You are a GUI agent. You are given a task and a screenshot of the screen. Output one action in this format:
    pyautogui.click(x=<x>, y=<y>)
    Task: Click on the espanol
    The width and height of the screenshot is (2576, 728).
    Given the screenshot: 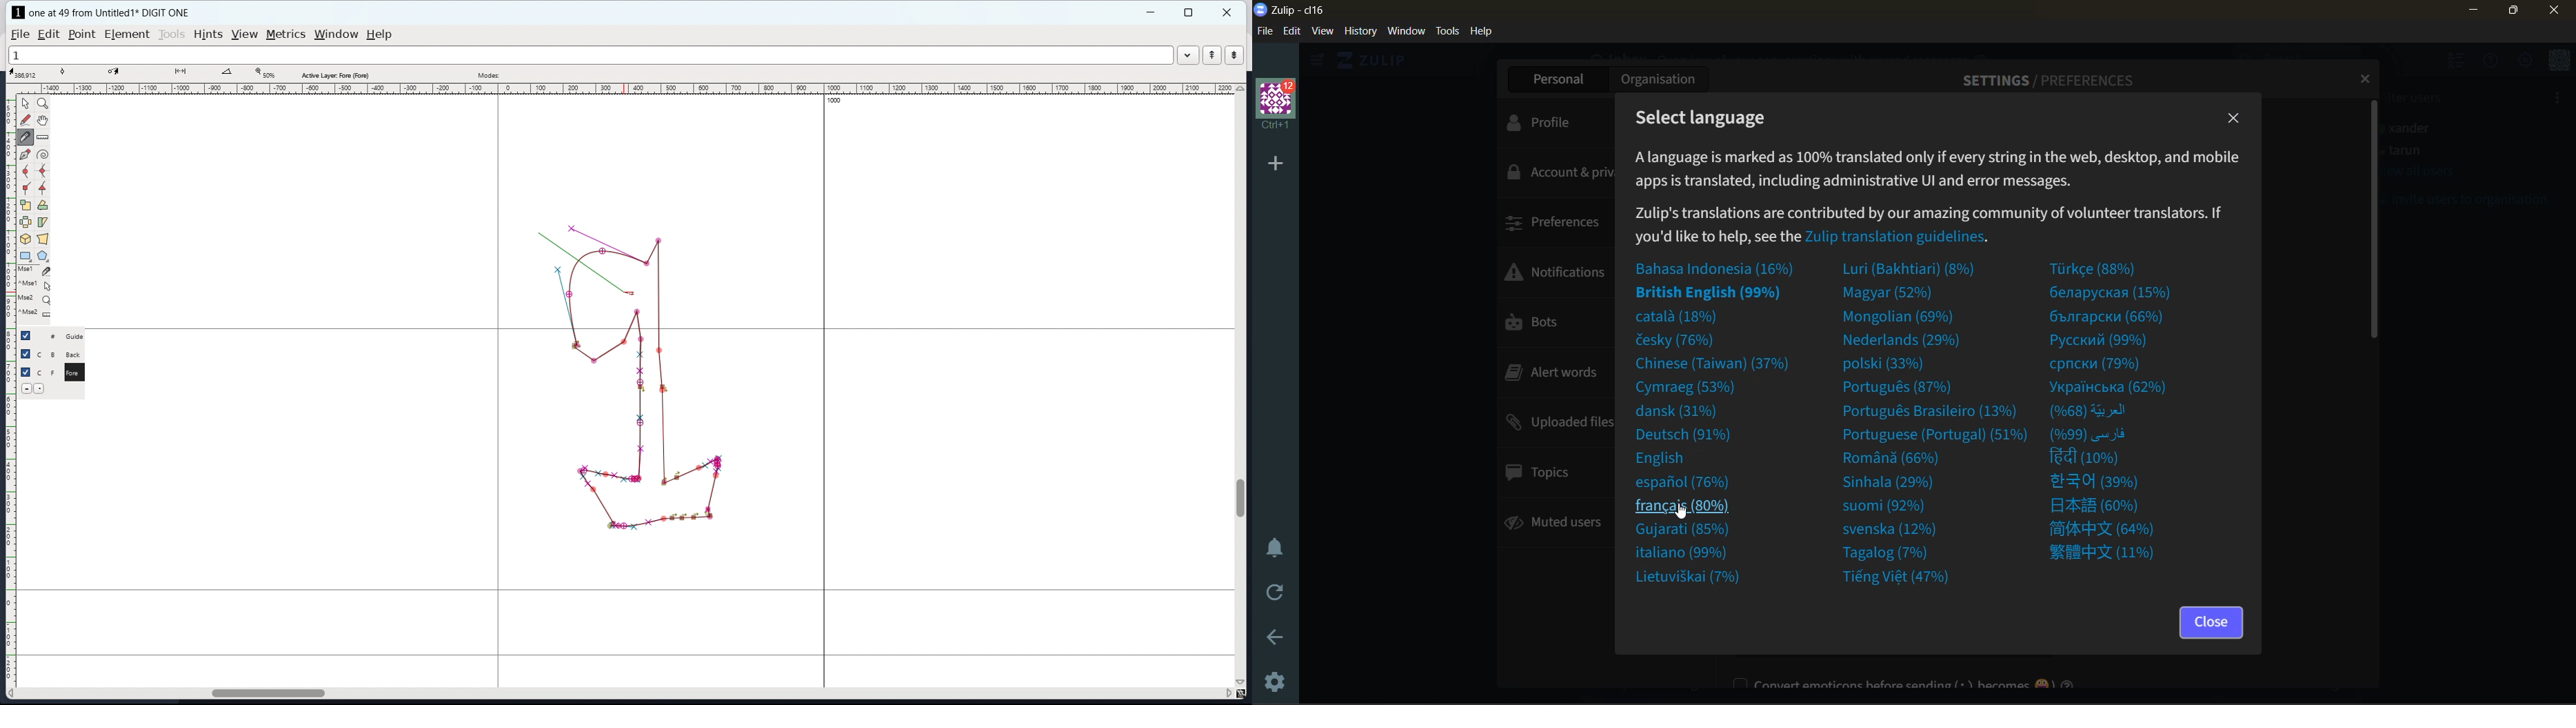 What is the action you would take?
    pyautogui.click(x=1689, y=482)
    